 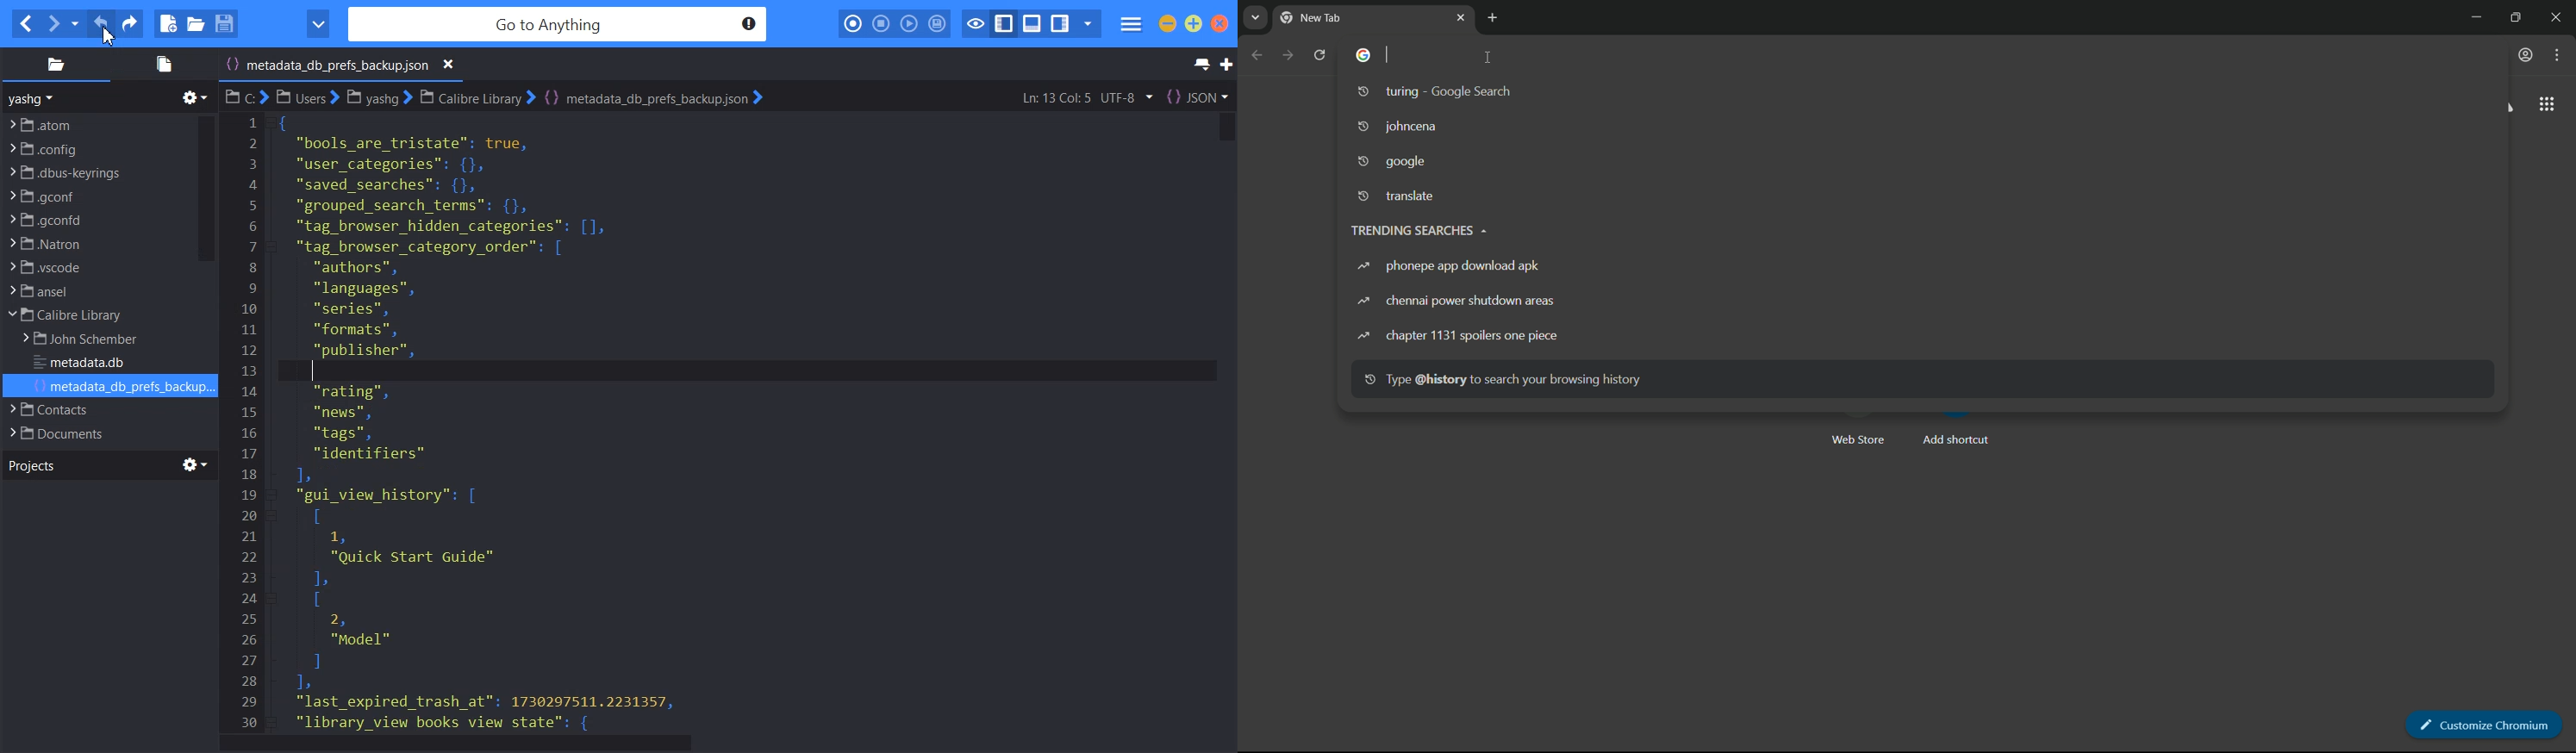 What do you see at coordinates (1168, 23) in the screenshot?
I see `Minimize` at bounding box center [1168, 23].